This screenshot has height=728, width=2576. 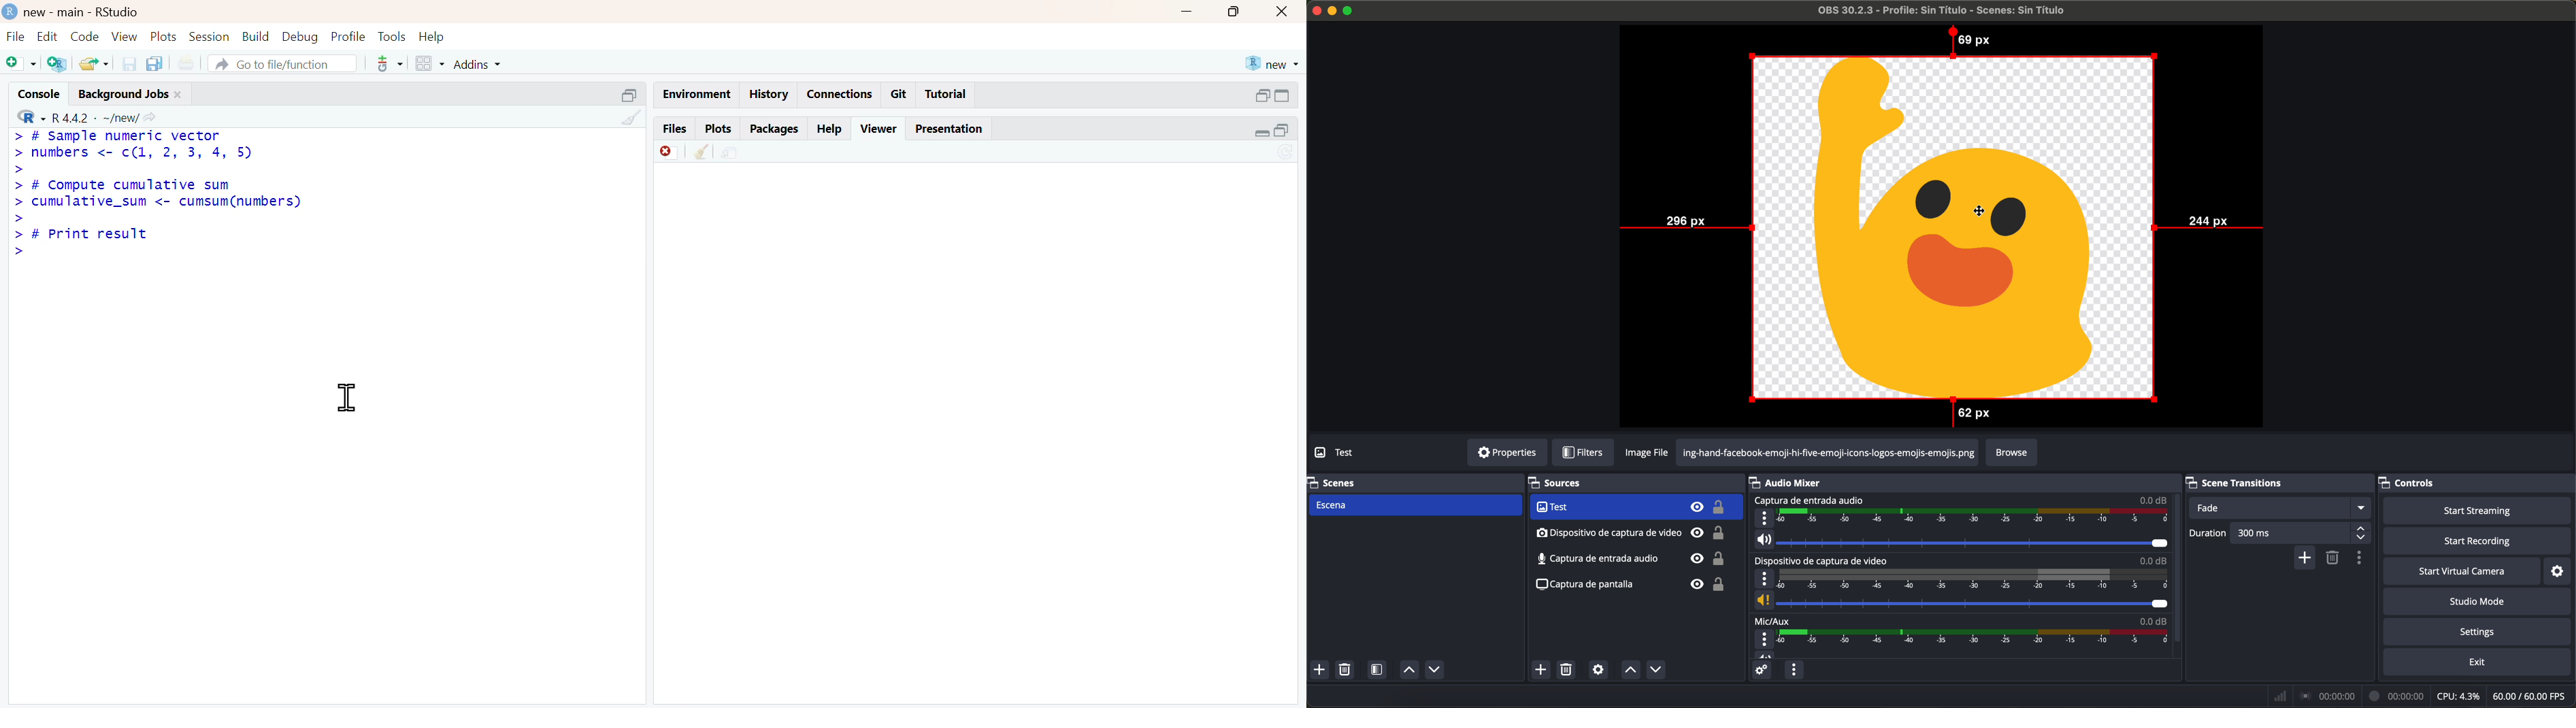 What do you see at coordinates (1635, 507) in the screenshot?
I see `video capture device` at bounding box center [1635, 507].